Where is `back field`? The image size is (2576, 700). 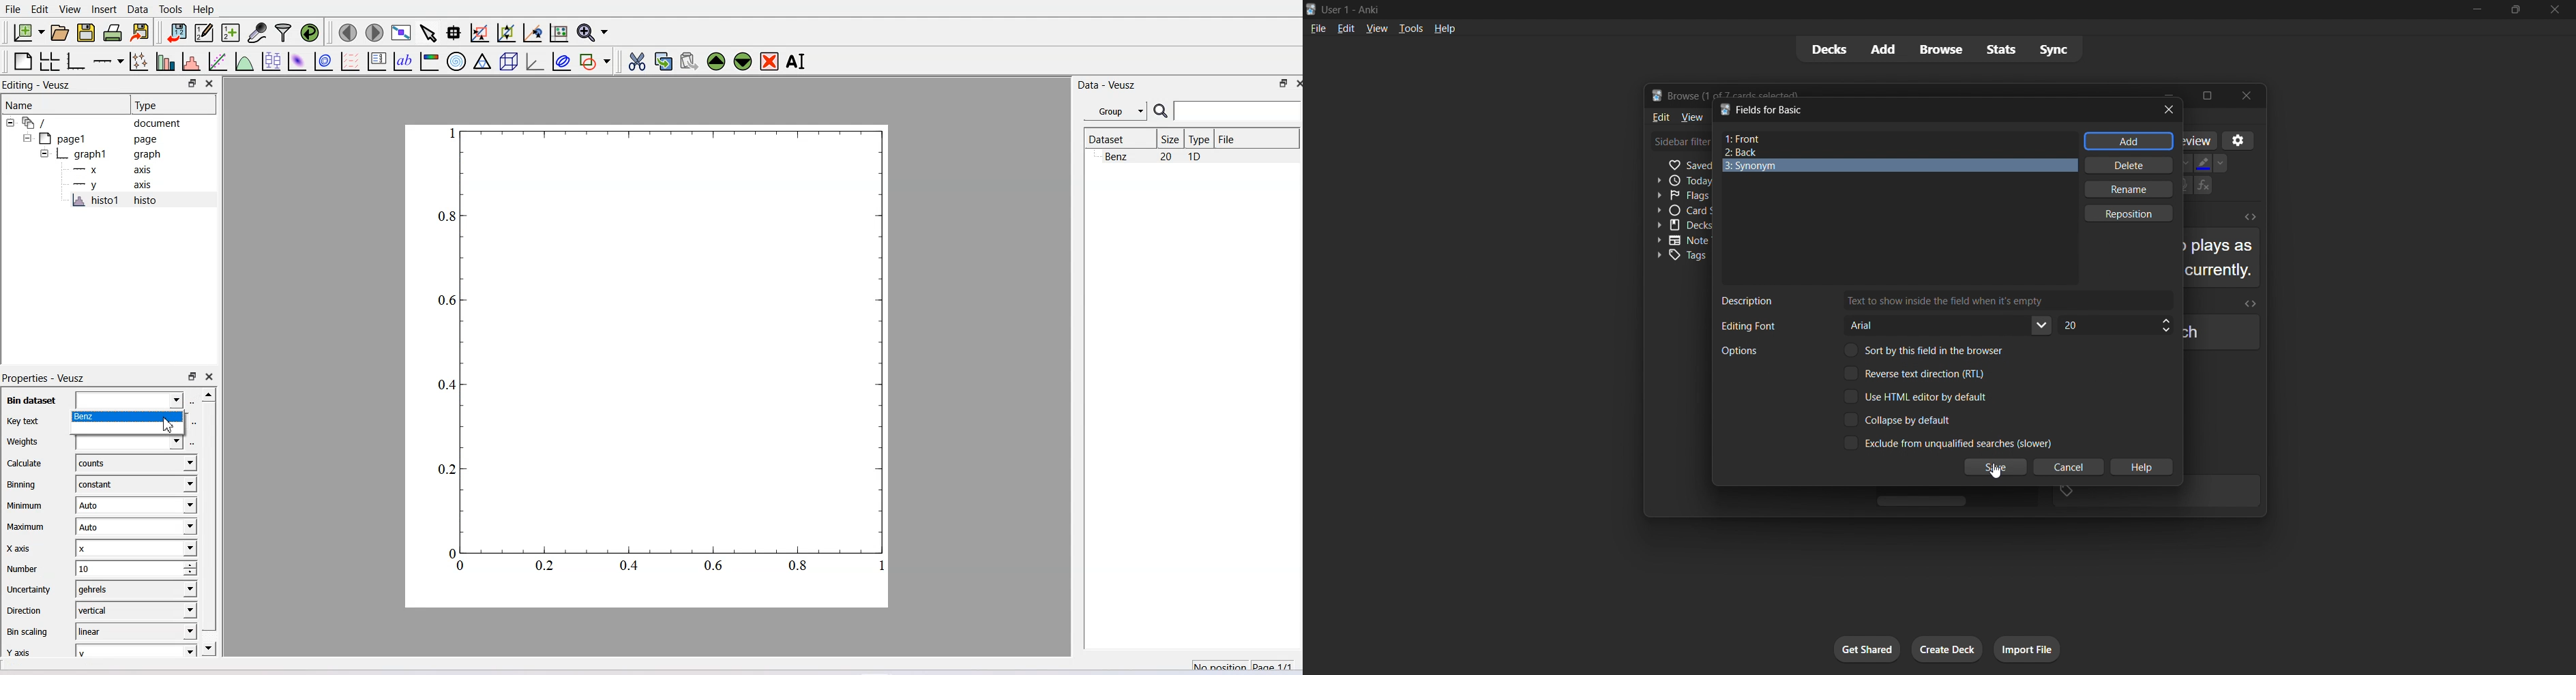 back field is located at coordinates (1900, 153).